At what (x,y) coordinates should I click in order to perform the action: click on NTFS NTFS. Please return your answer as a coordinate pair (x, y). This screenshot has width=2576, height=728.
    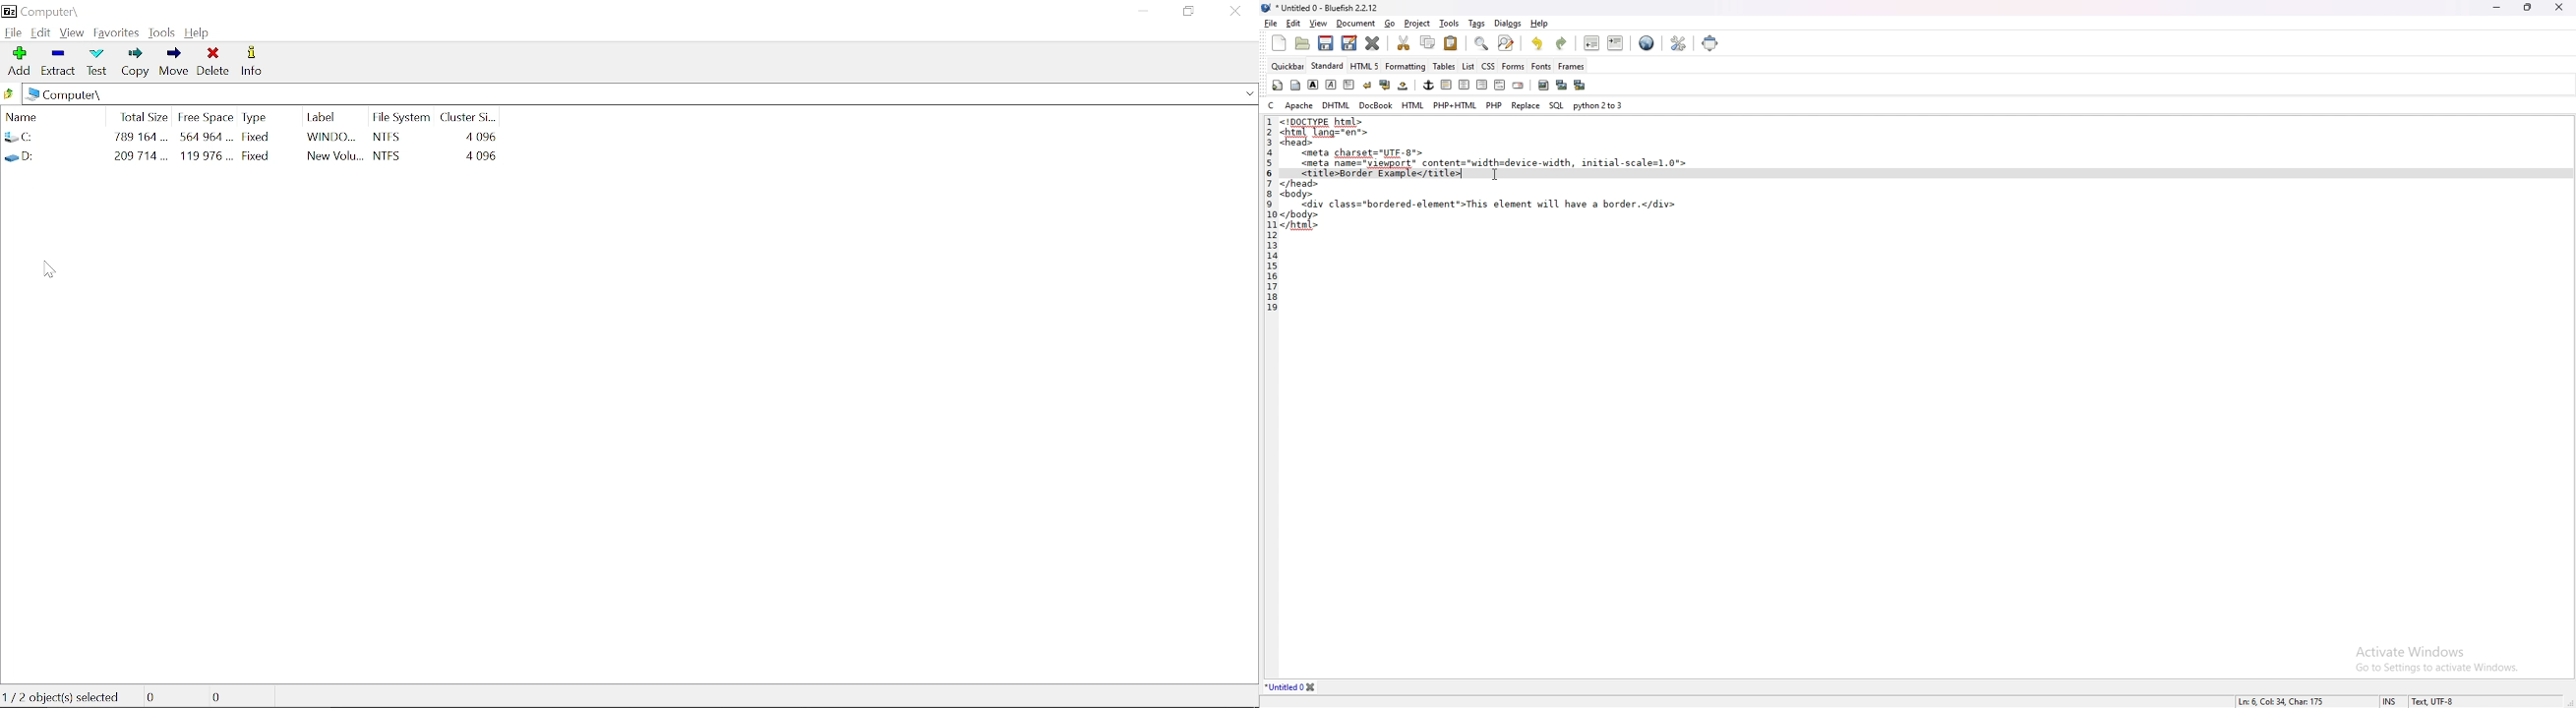
    Looking at the image, I should click on (402, 146).